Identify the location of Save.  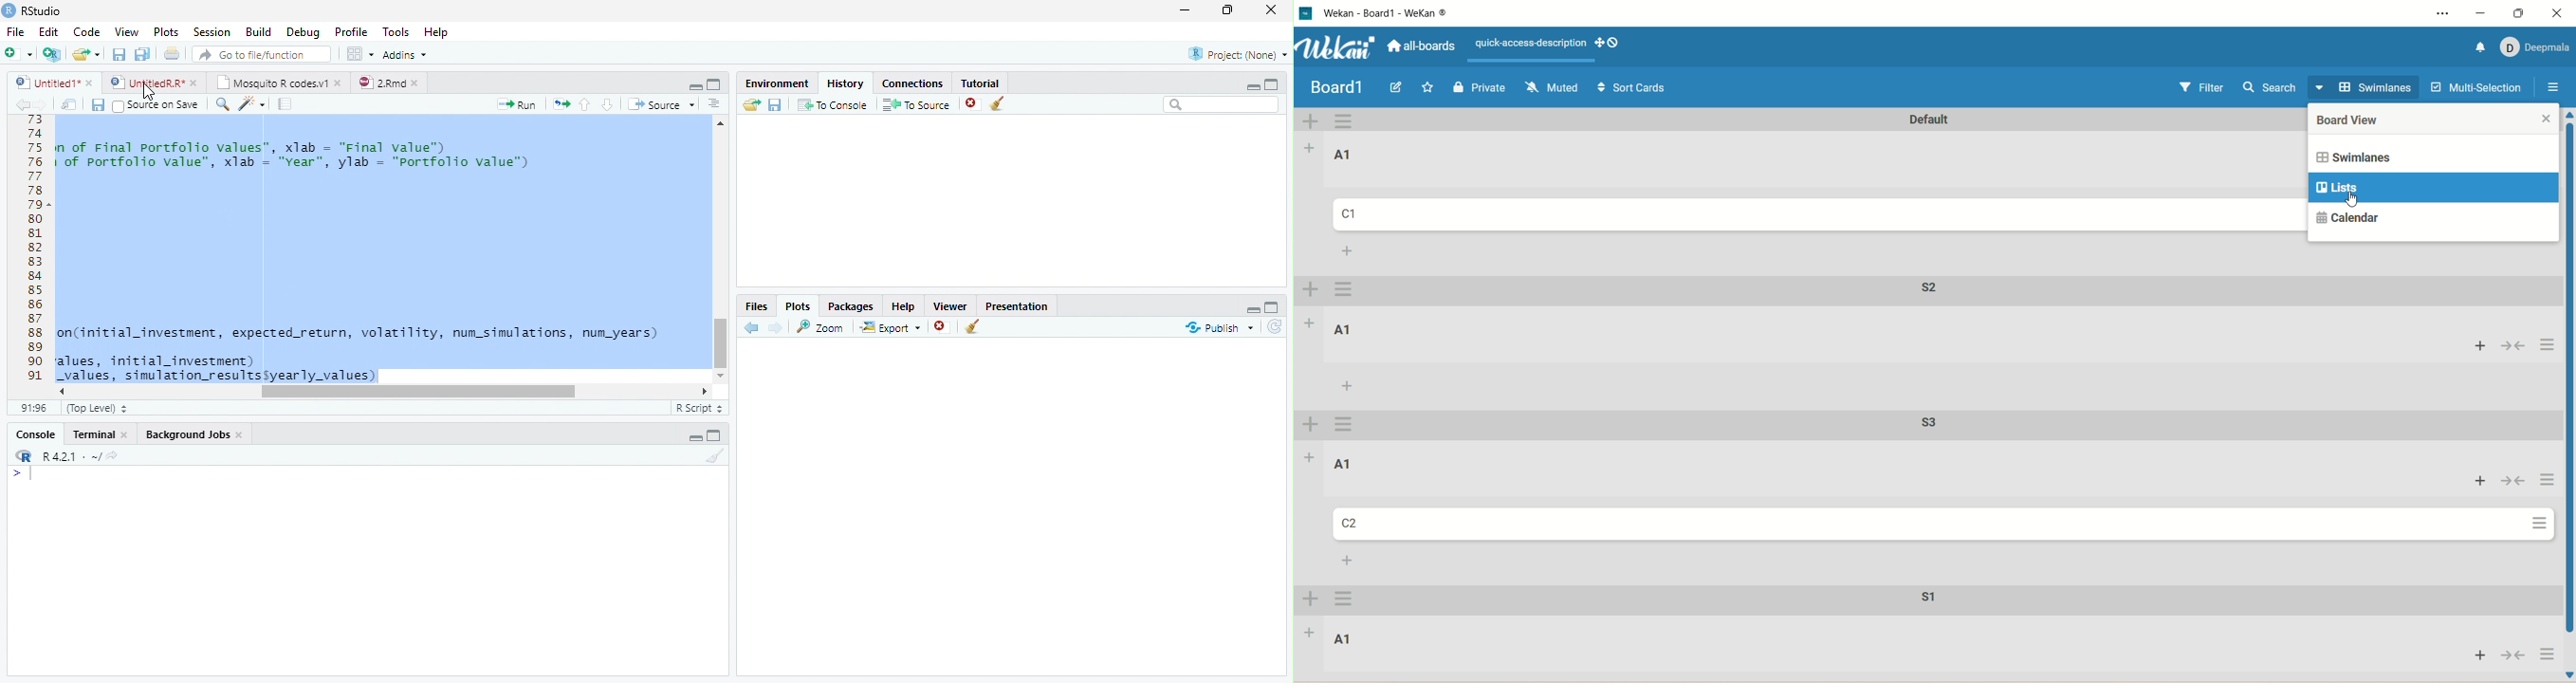
(775, 104).